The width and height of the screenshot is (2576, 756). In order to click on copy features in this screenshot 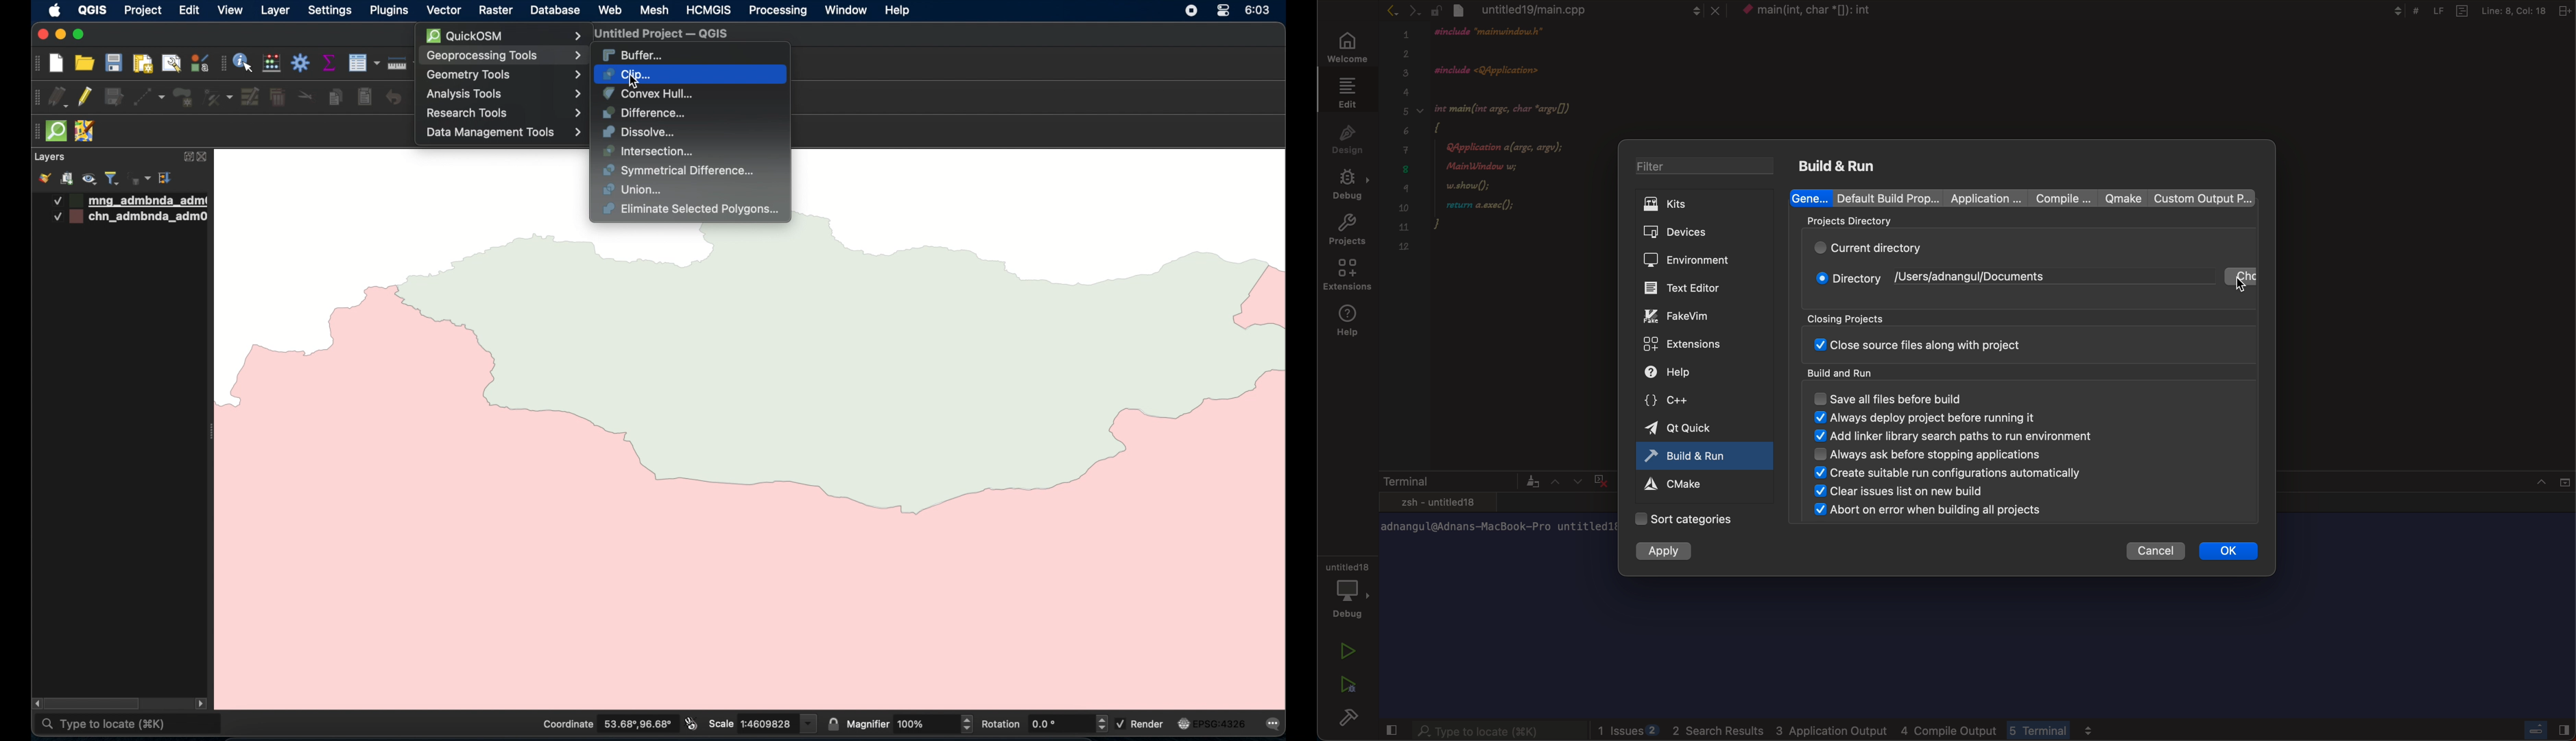, I will do `click(337, 98)`.